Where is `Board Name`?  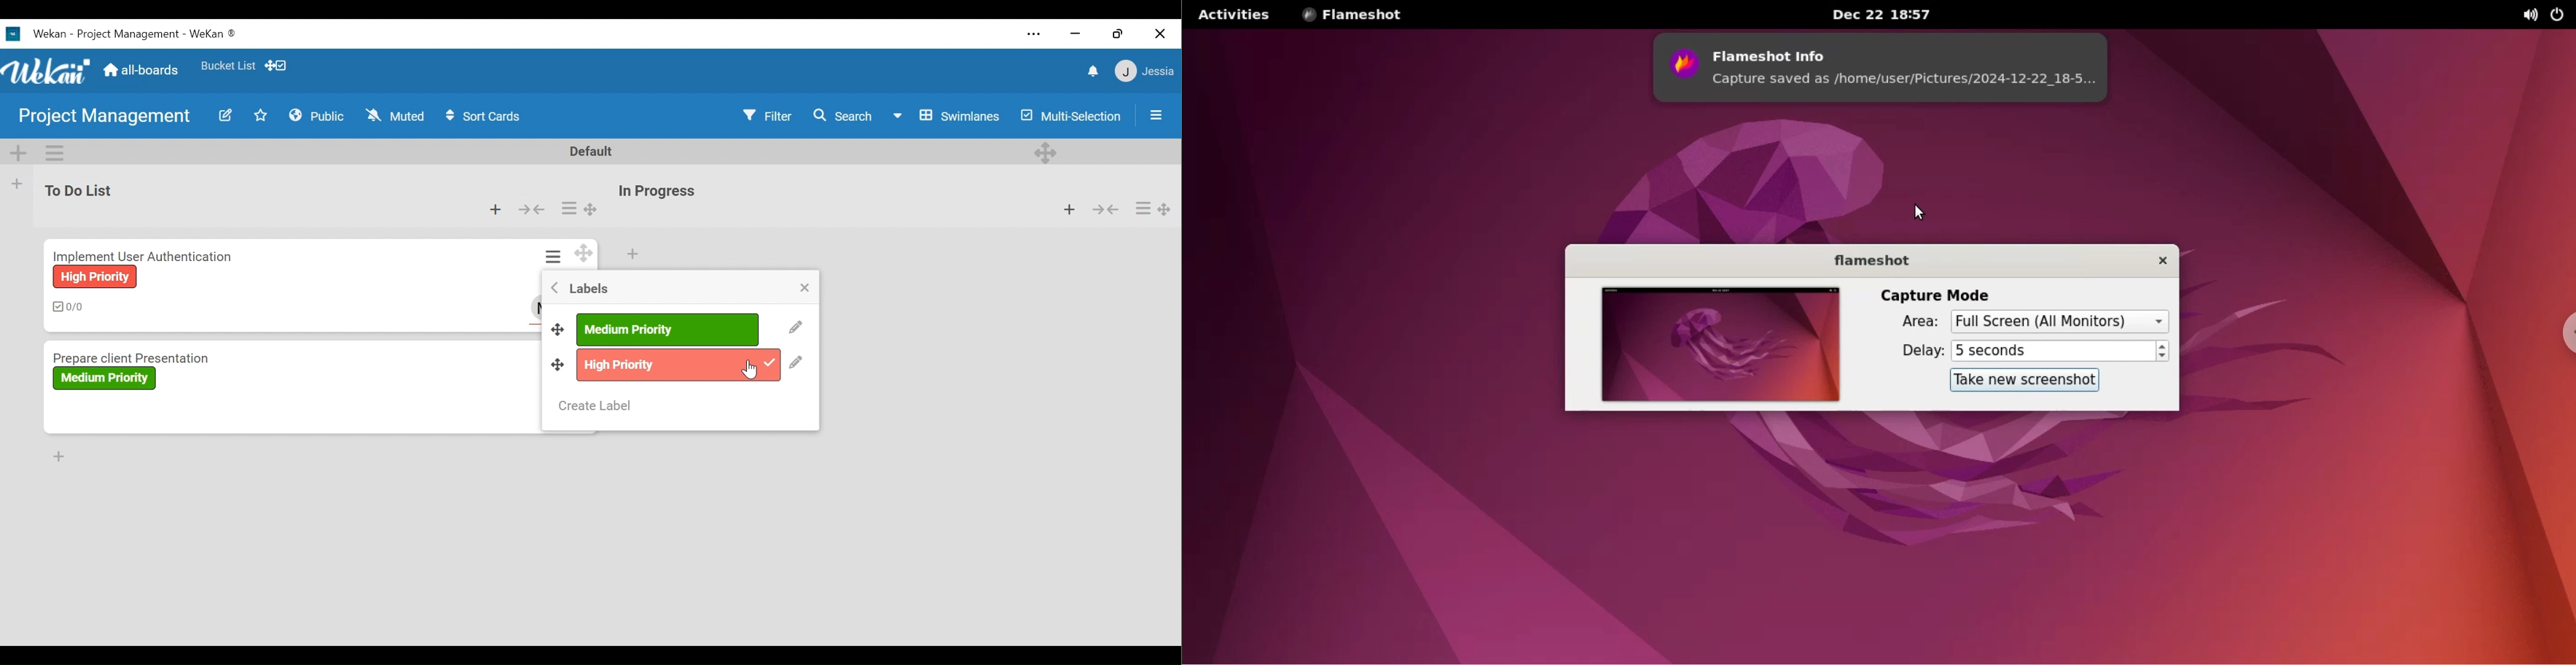 Board Name is located at coordinates (106, 118).